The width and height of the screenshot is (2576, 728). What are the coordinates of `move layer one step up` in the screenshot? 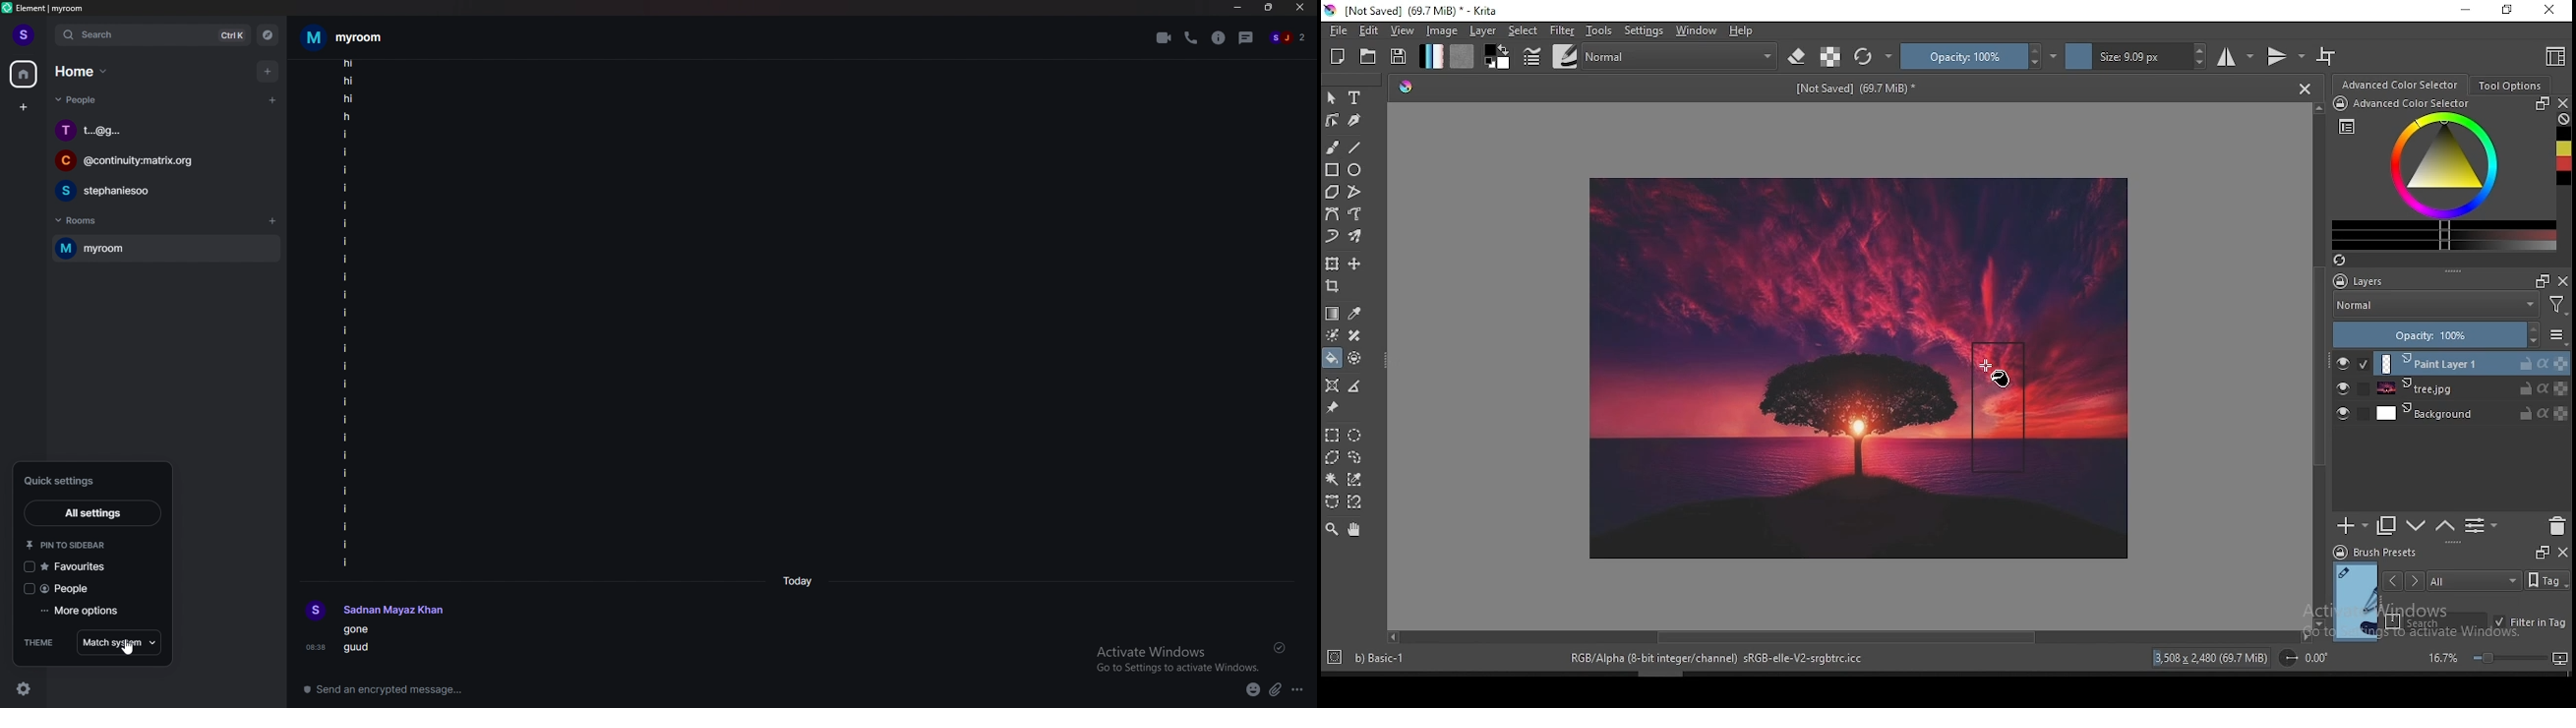 It's located at (2443, 526).